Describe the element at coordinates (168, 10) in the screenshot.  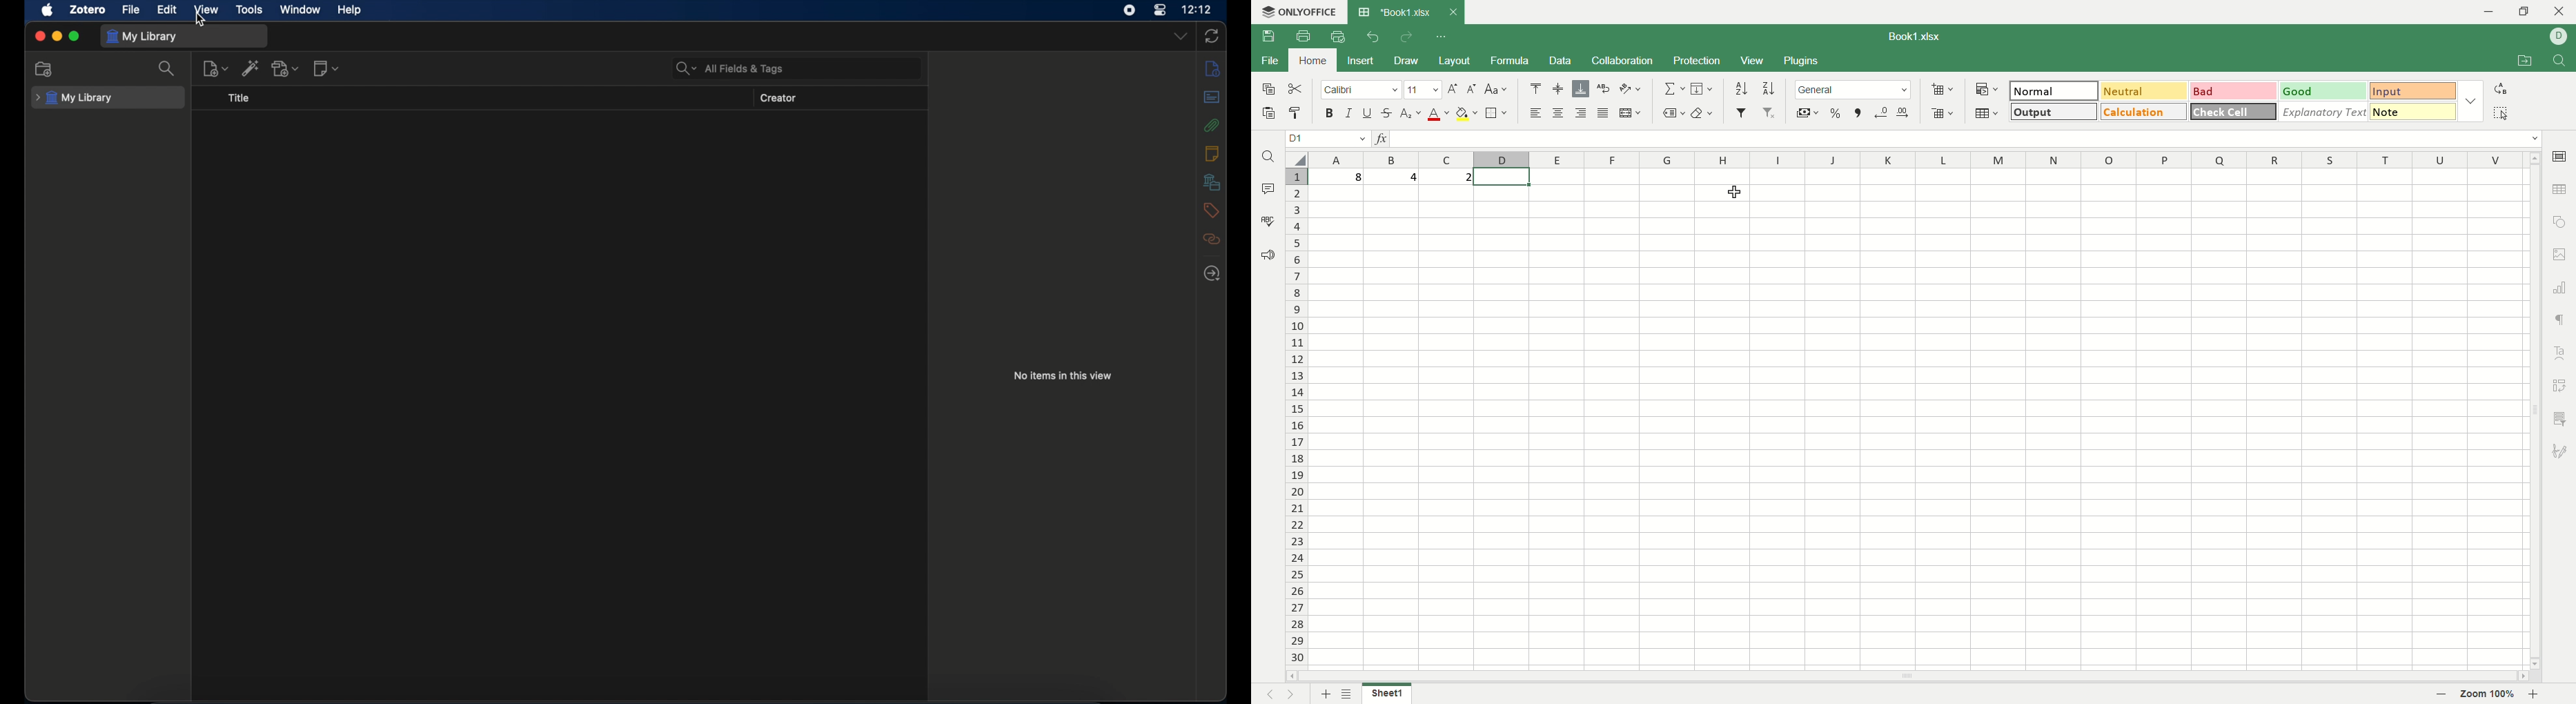
I see `edit` at that location.